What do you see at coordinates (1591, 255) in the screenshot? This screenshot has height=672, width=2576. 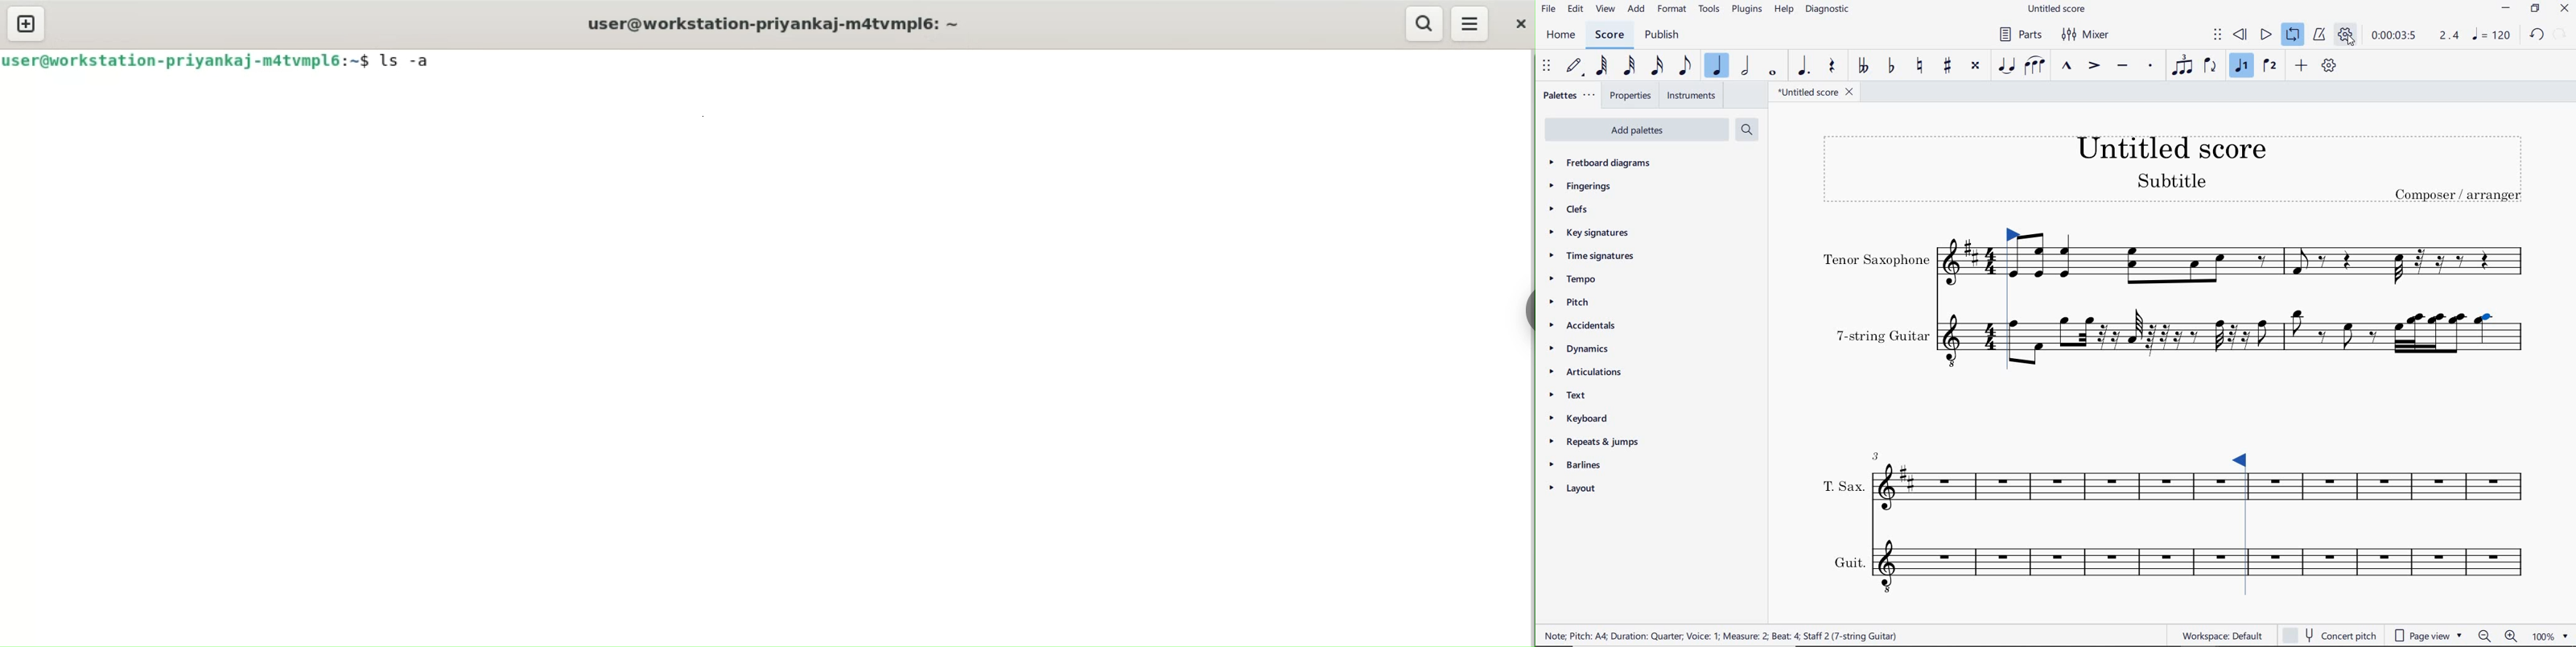 I see `TIME SIGNATURES` at bounding box center [1591, 255].